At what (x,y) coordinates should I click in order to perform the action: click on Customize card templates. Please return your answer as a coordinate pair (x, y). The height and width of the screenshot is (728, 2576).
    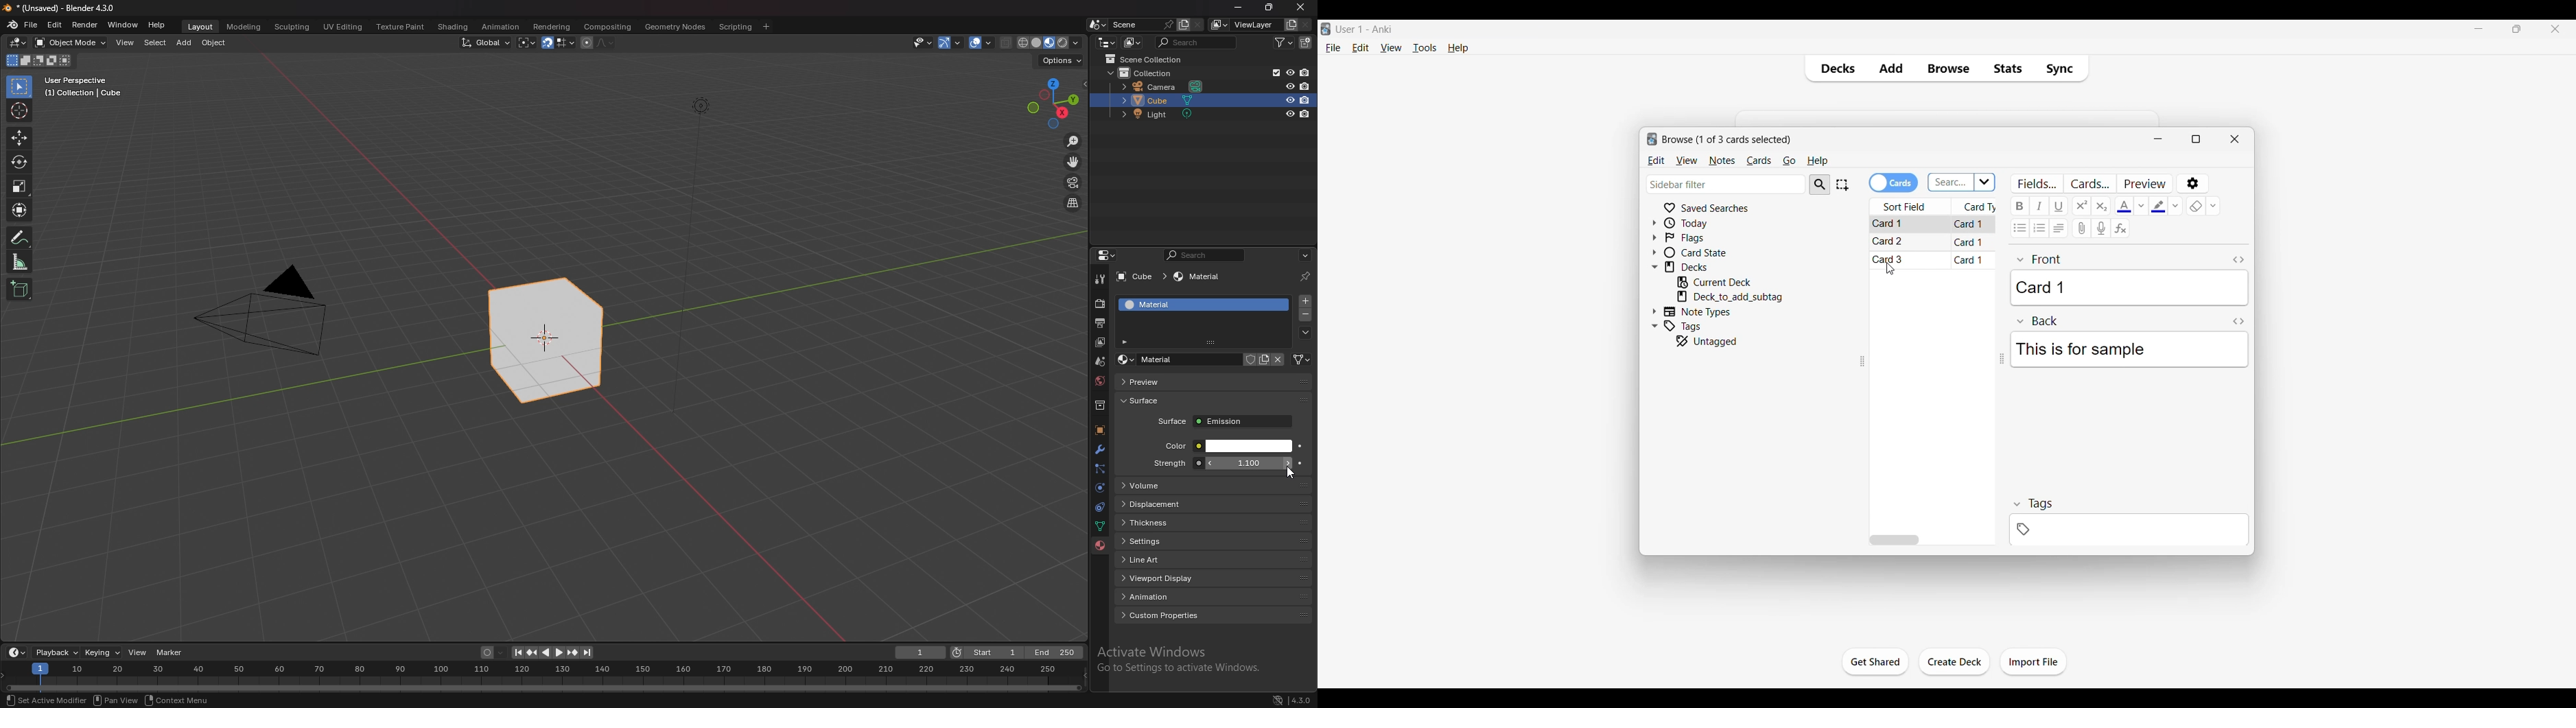
    Looking at the image, I should click on (2089, 184).